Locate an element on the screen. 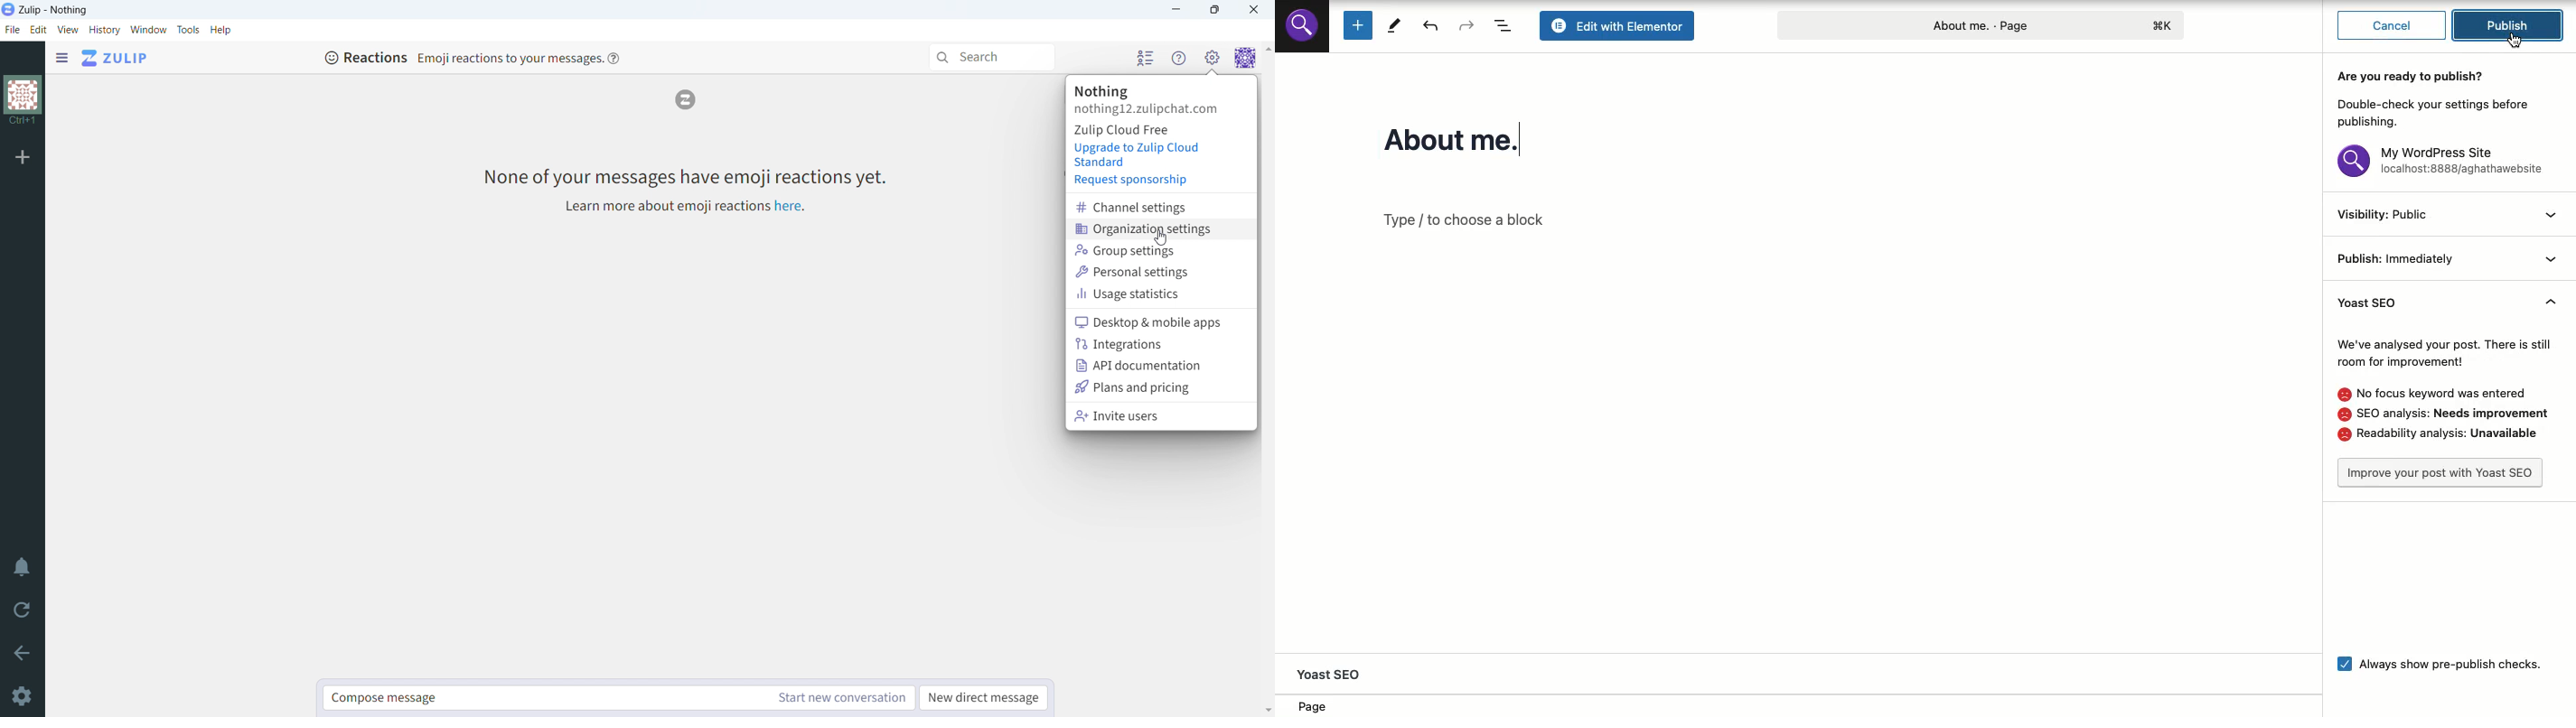 The height and width of the screenshot is (728, 2576). view is located at coordinates (68, 30).